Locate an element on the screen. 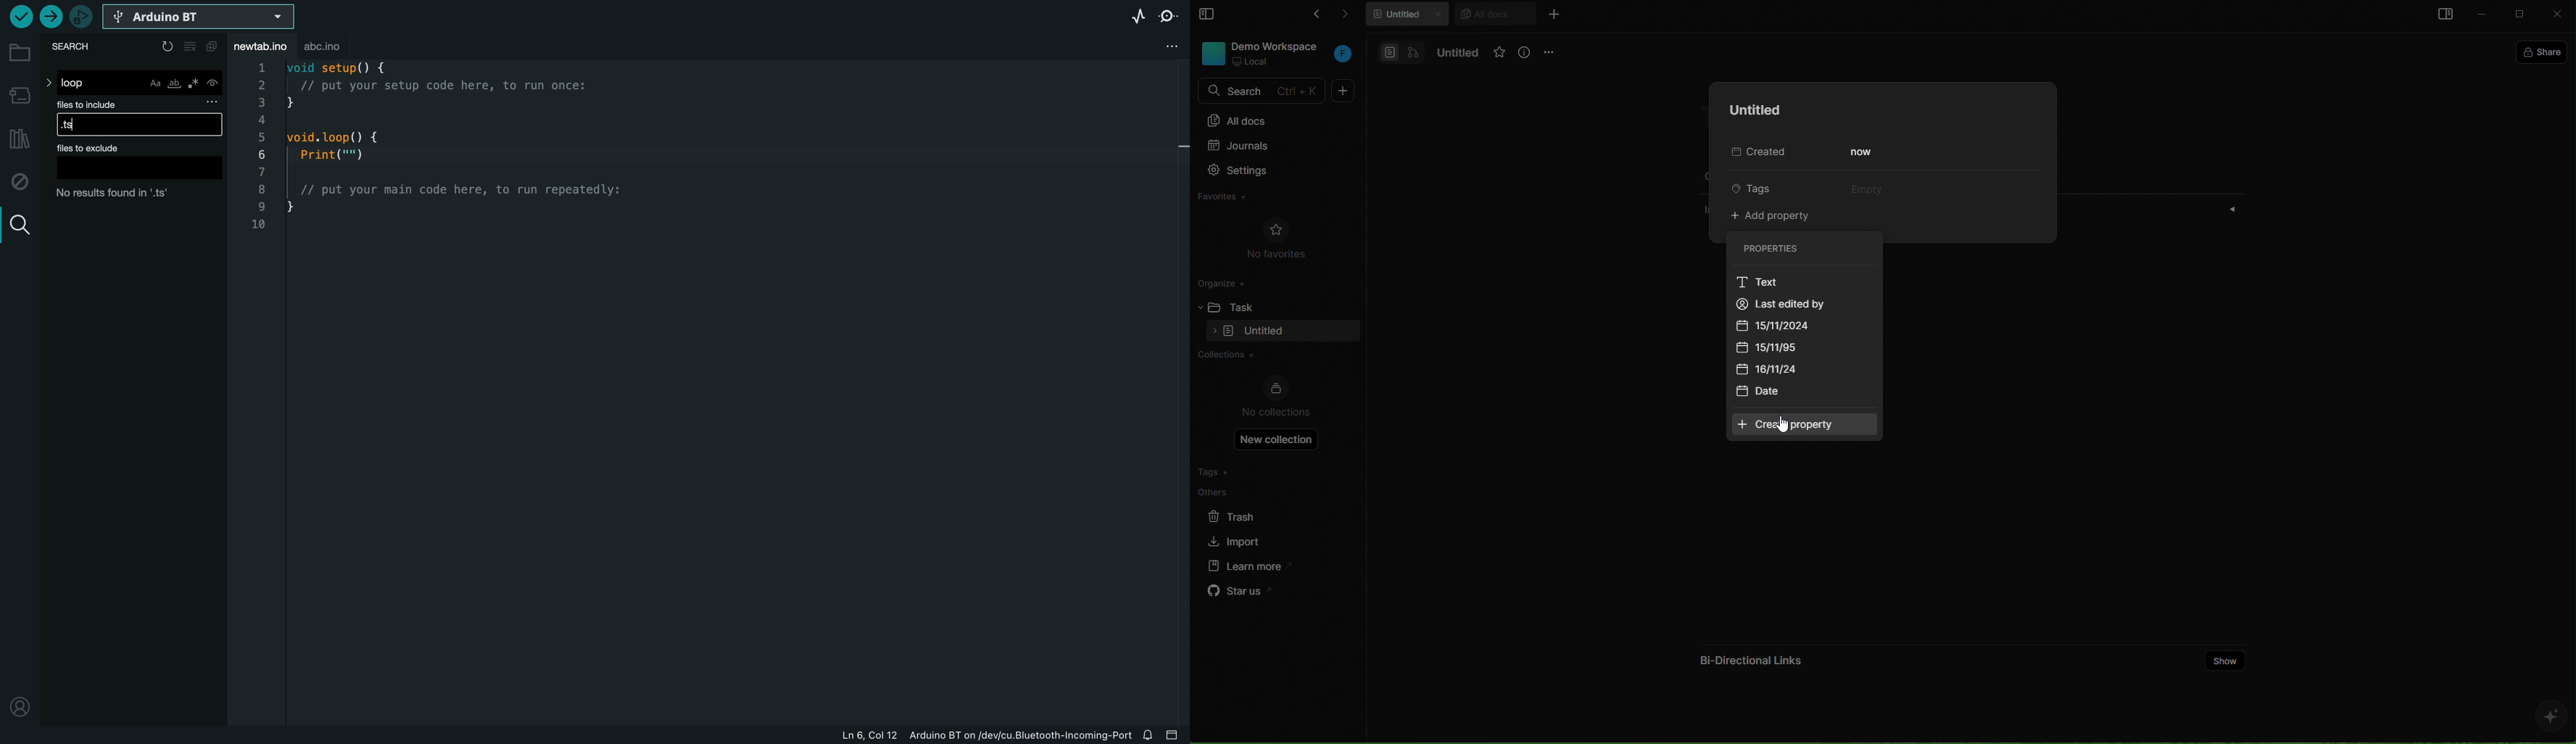 This screenshot has height=756, width=2576. Date is located at coordinates (1764, 392).